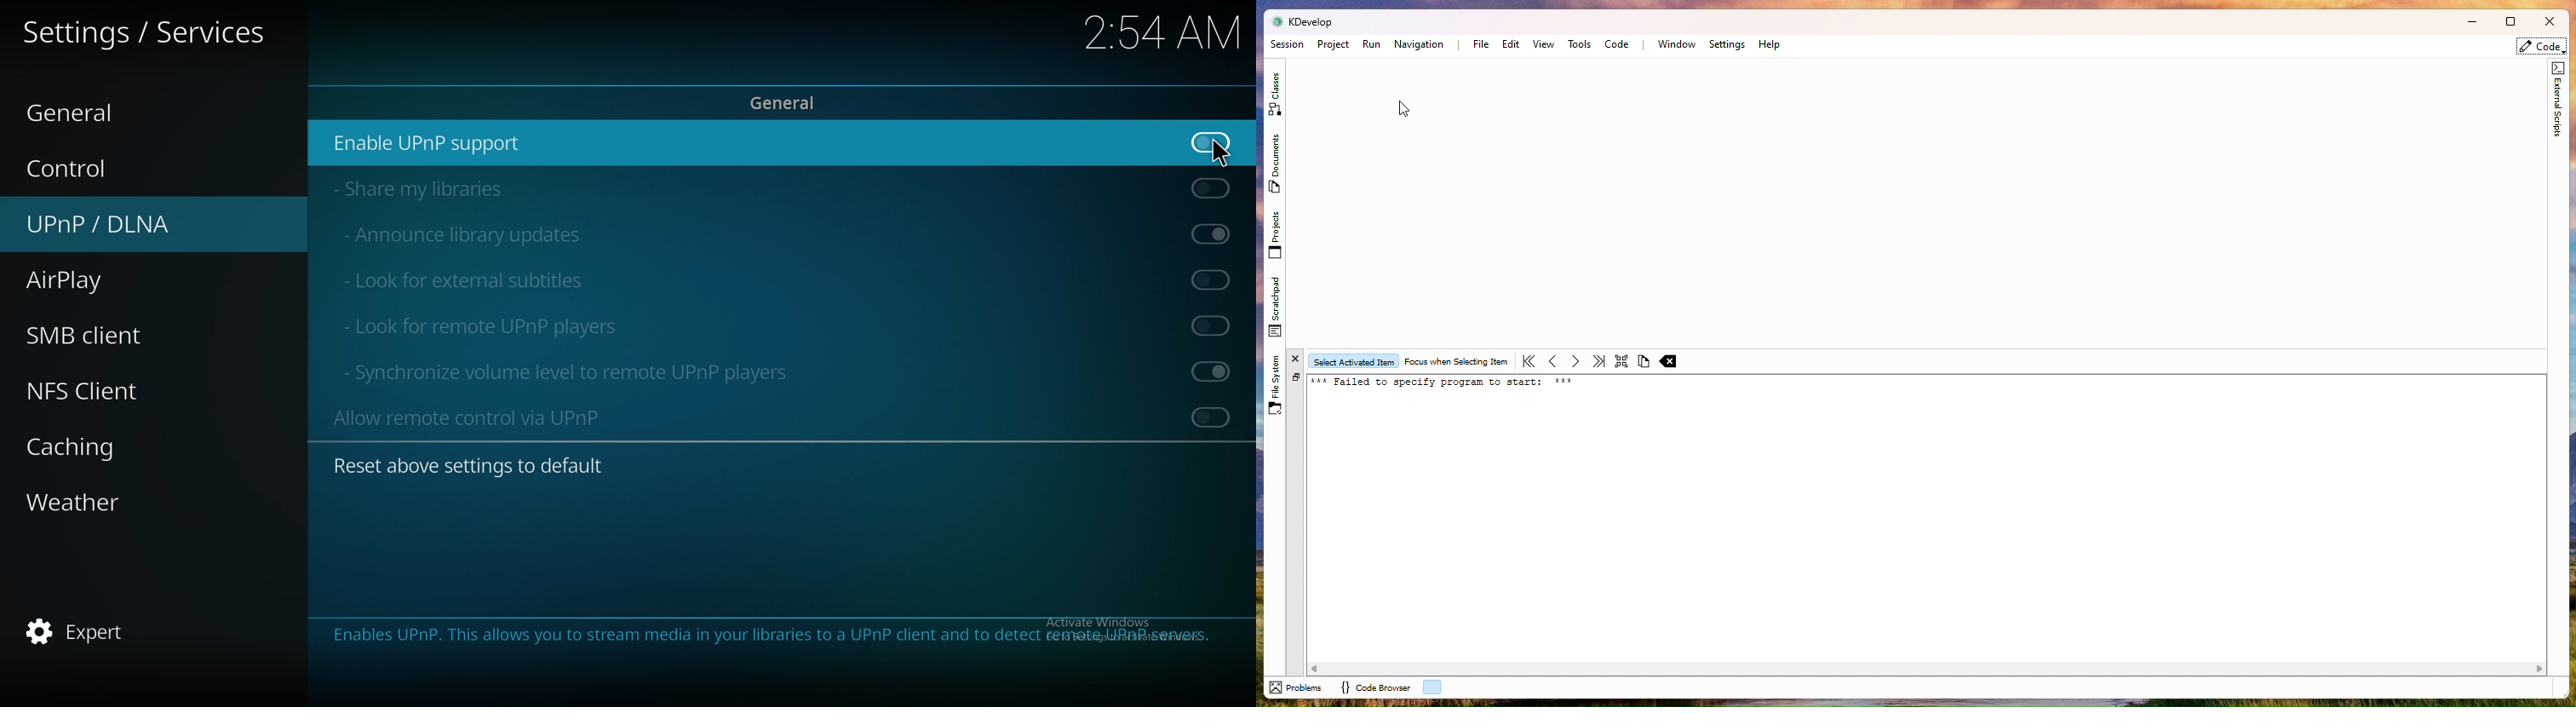  I want to click on control, so click(100, 169).